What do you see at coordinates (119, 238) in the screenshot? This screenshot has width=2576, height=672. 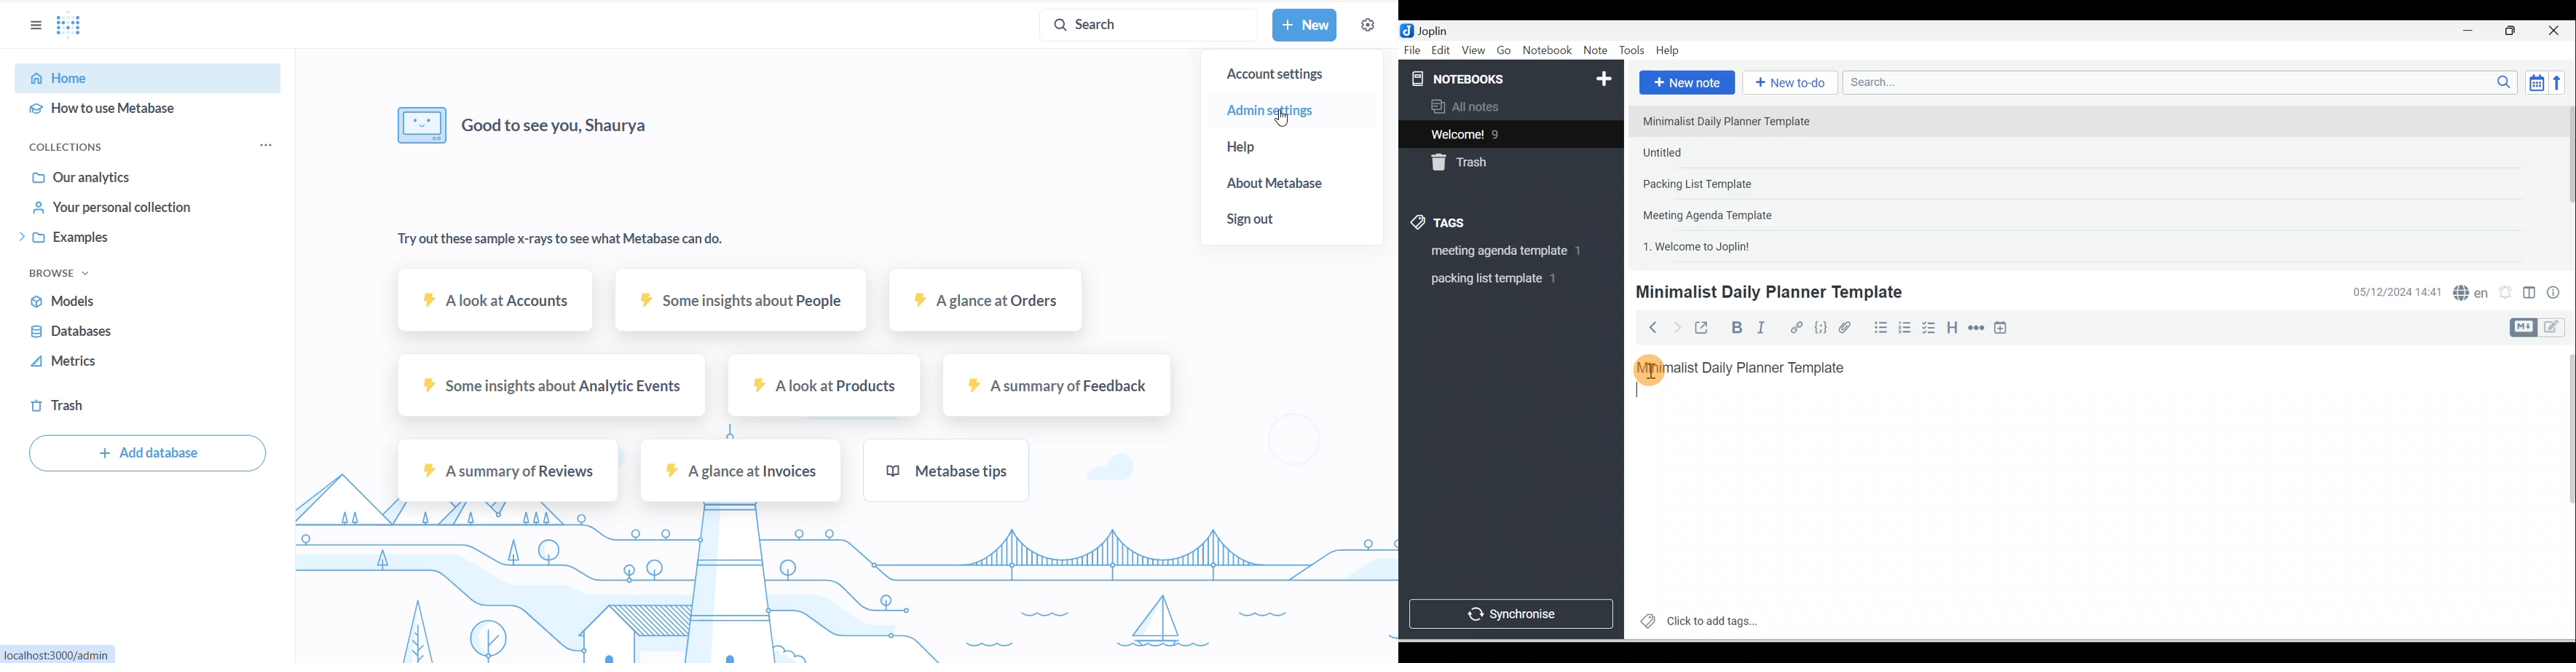 I see `EXAMPLES` at bounding box center [119, 238].